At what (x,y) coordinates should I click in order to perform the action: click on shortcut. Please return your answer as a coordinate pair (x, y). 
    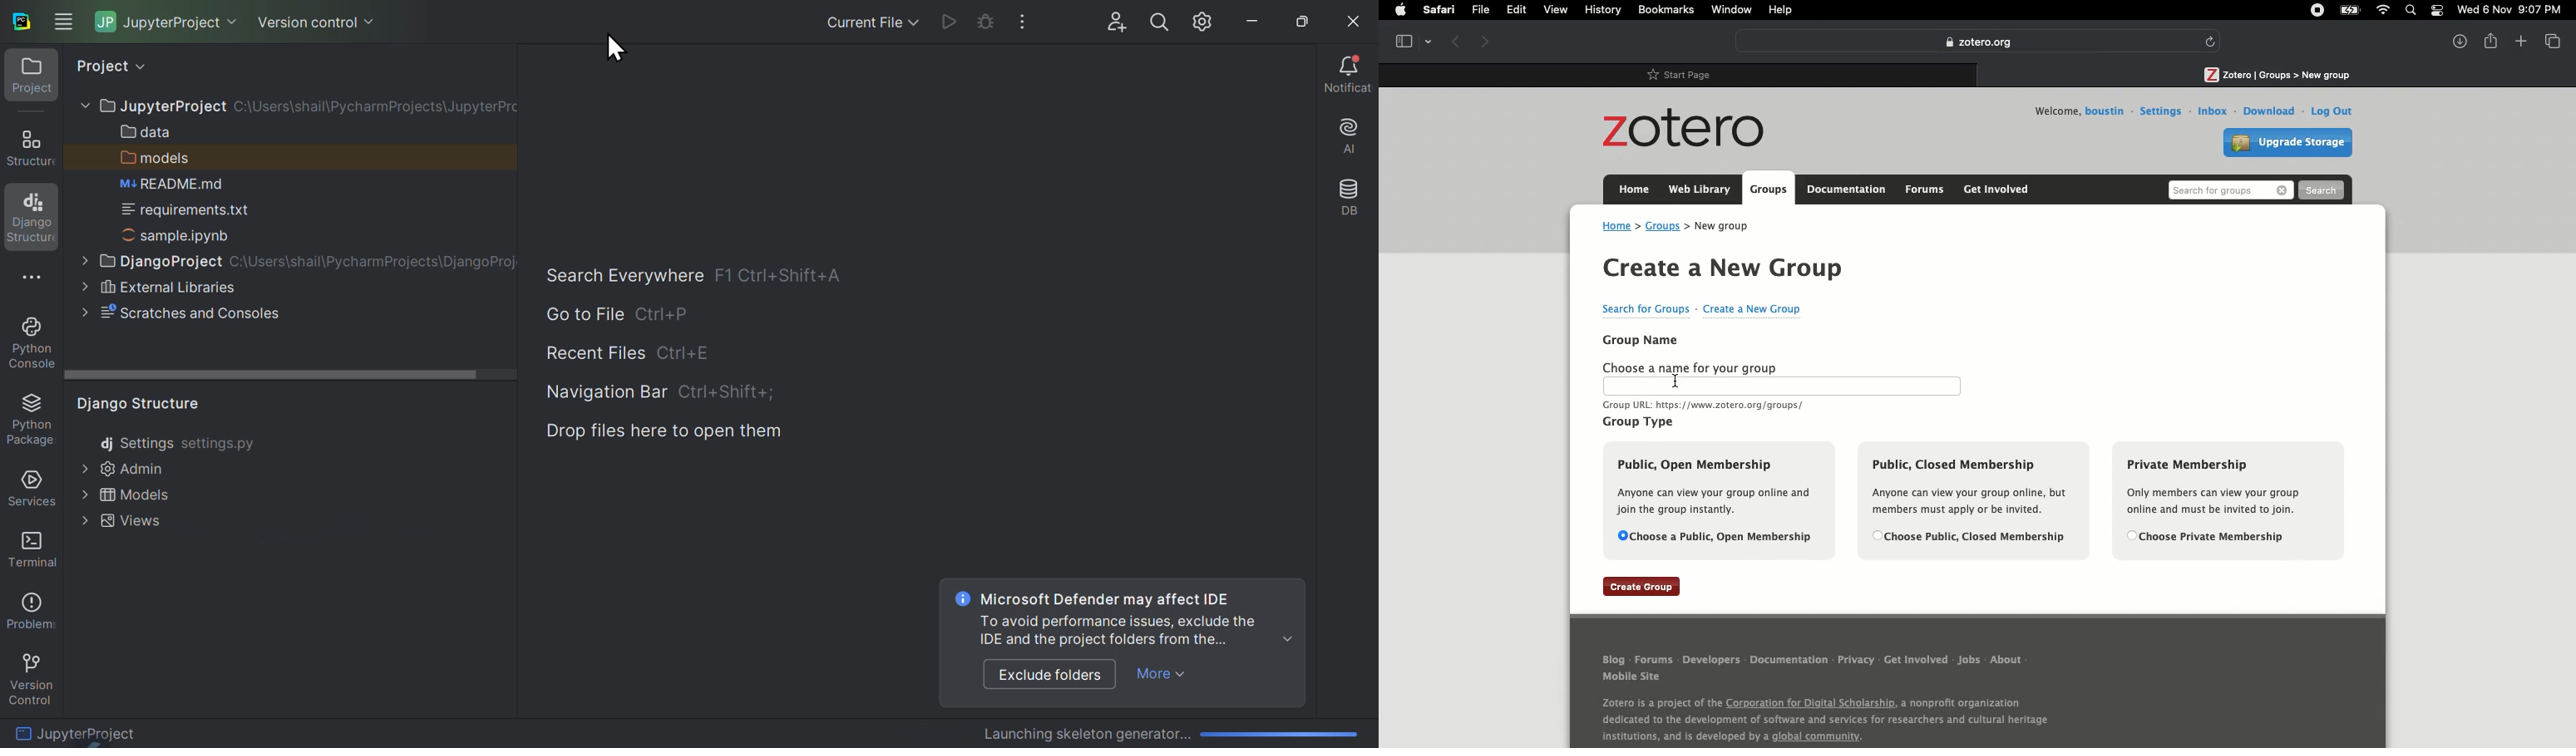
    Looking at the image, I should click on (786, 274).